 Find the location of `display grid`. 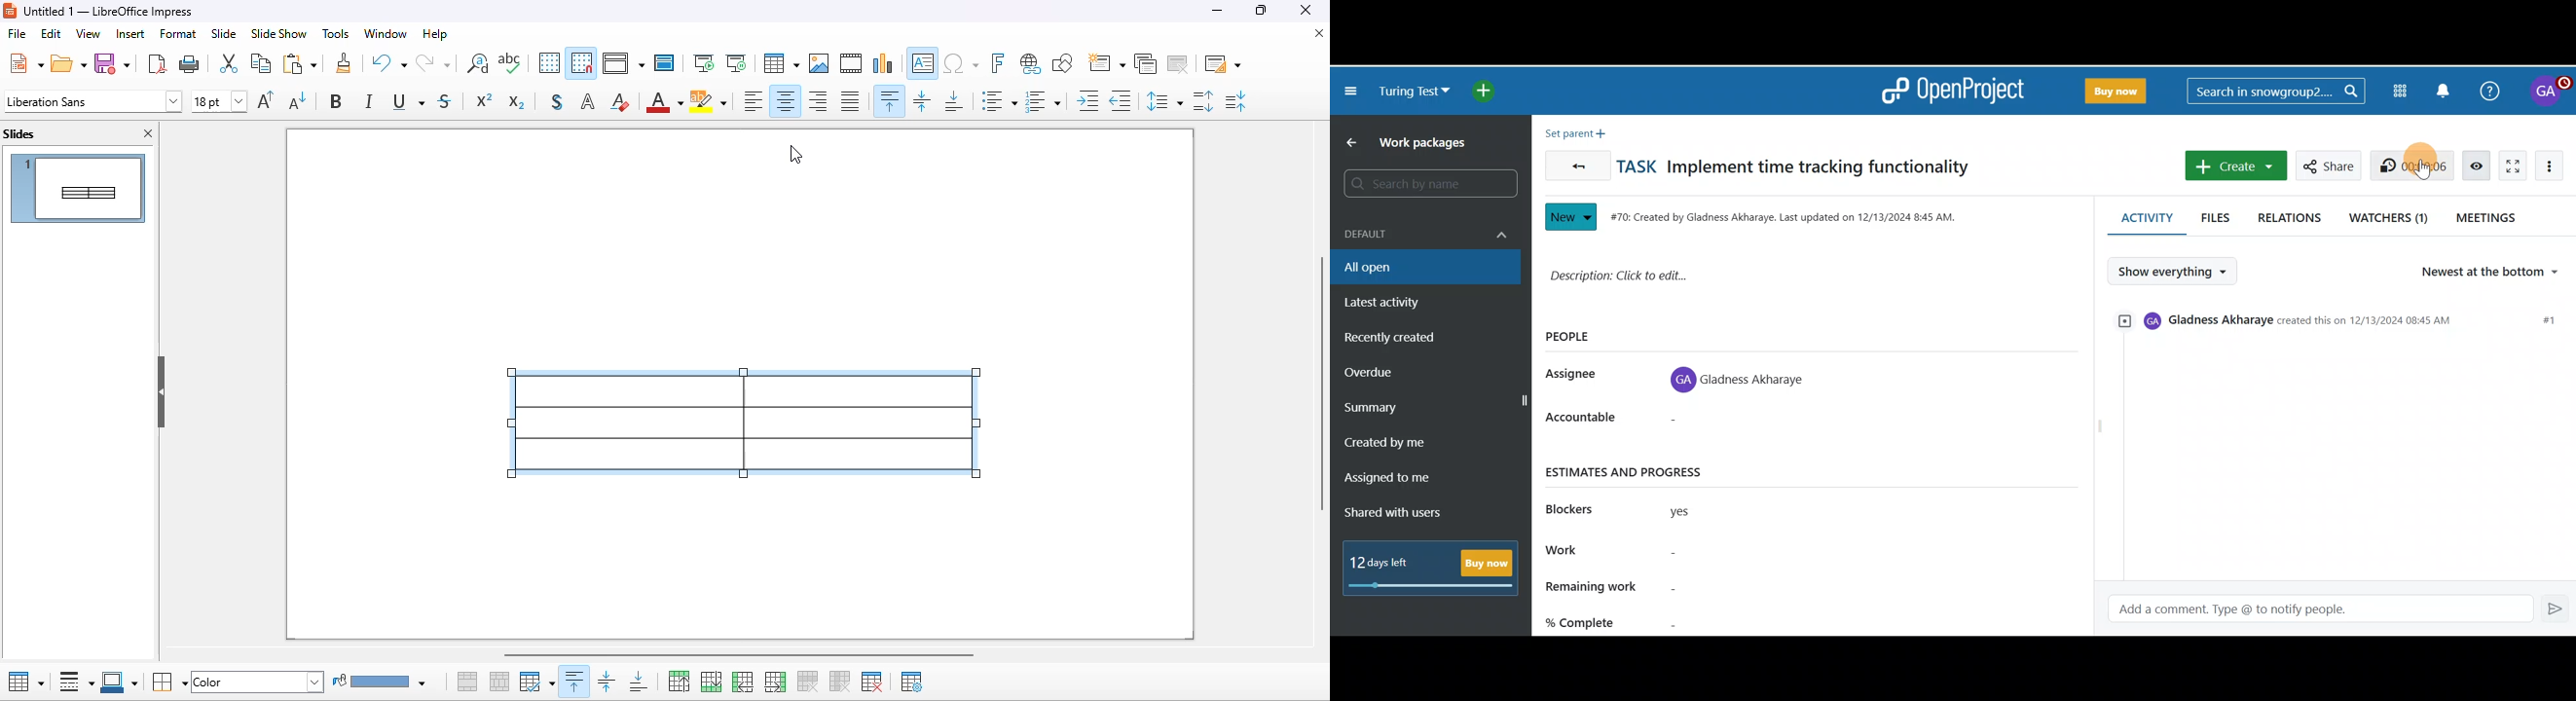

display grid is located at coordinates (549, 62).